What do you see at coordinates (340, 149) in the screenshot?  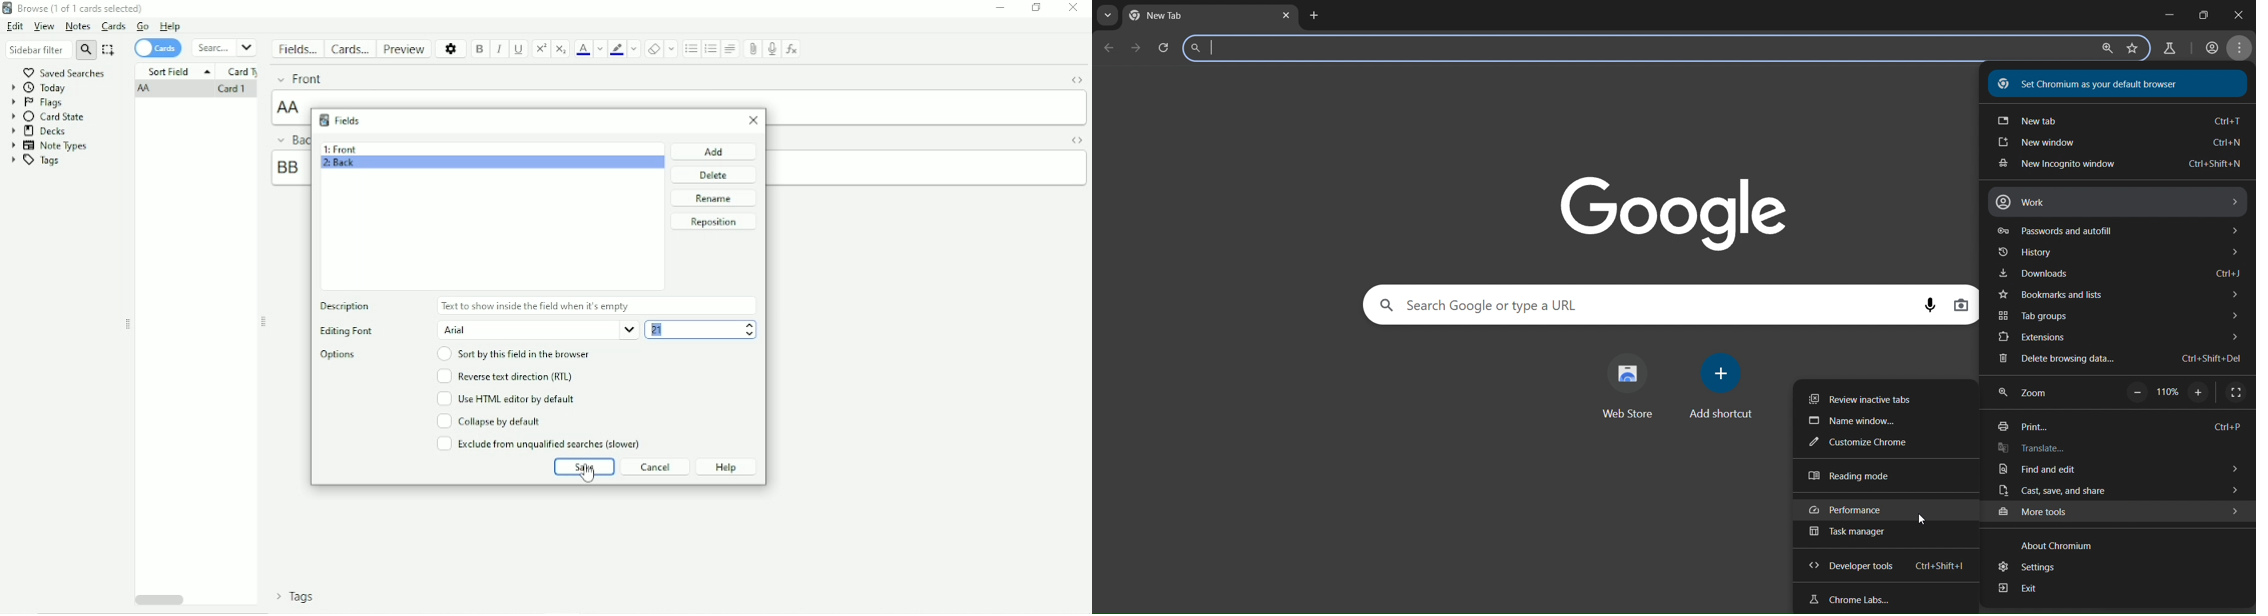 I see `1: Front` at bounding box center [340, 149].